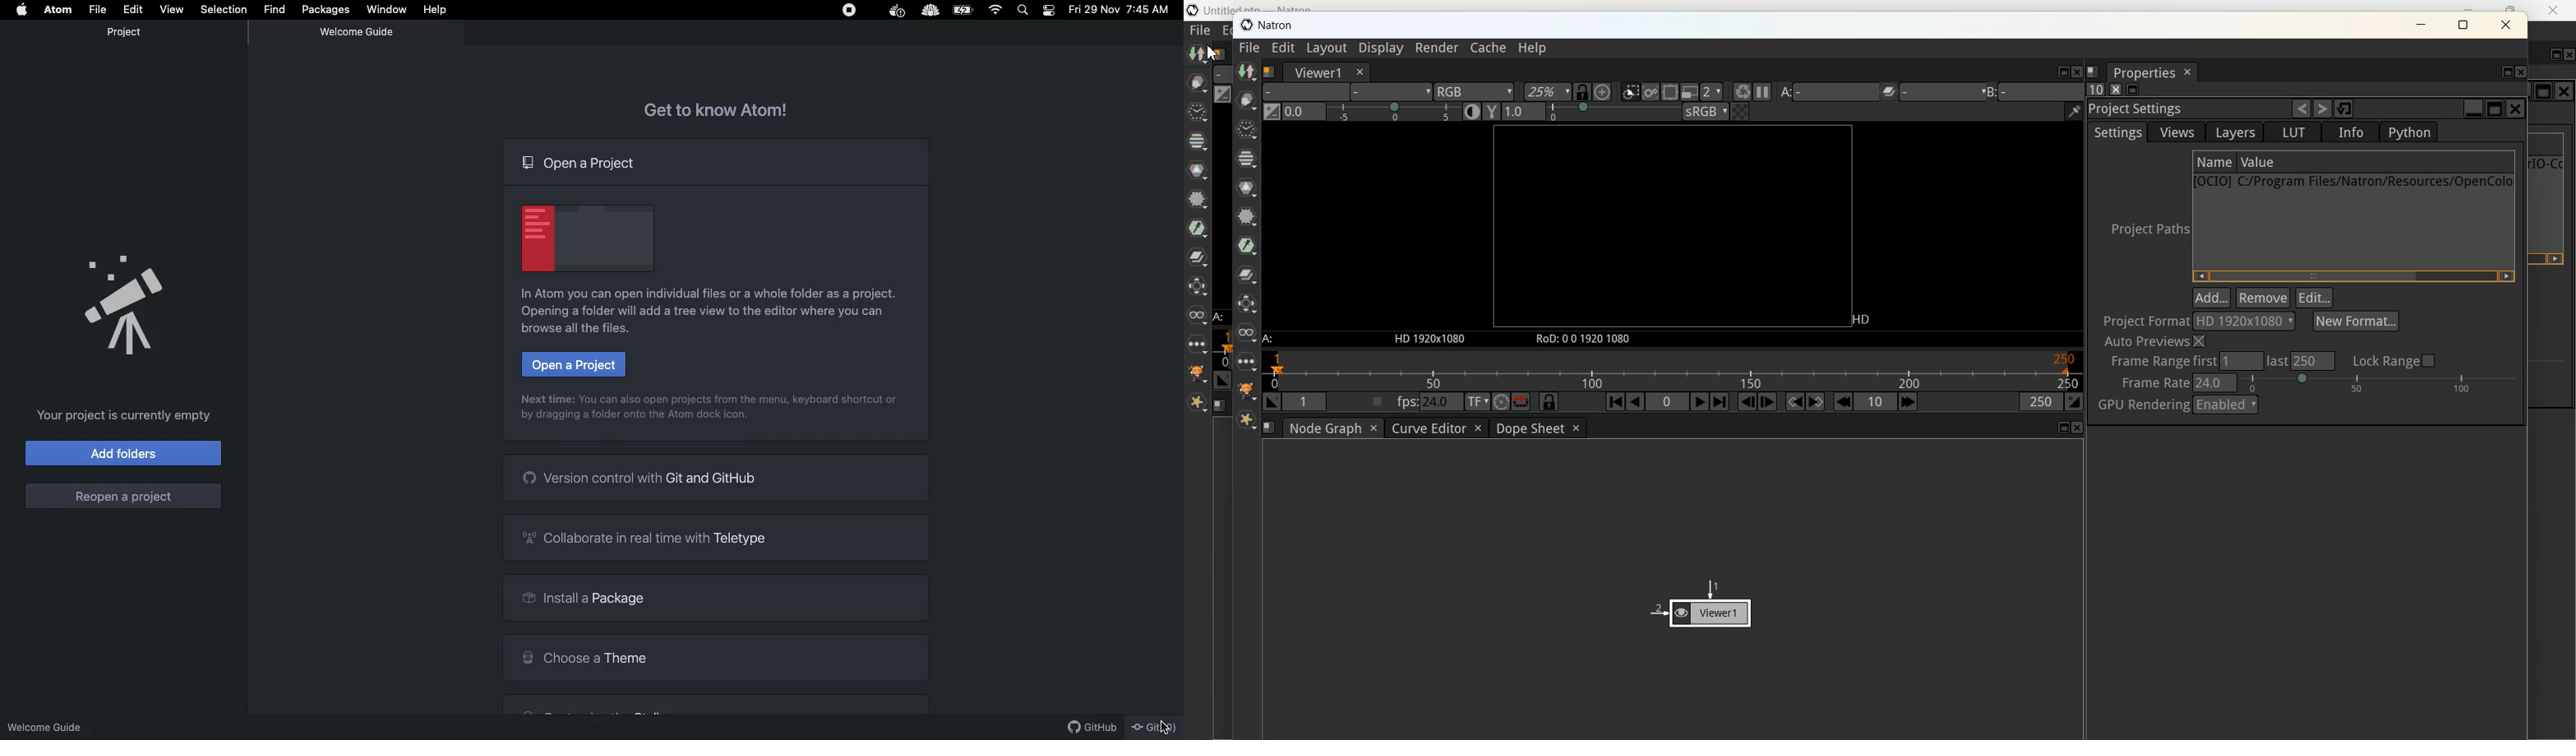  Describe the element at coordinates (717, 599) in the screenshot. I see `Install a package` at that location.